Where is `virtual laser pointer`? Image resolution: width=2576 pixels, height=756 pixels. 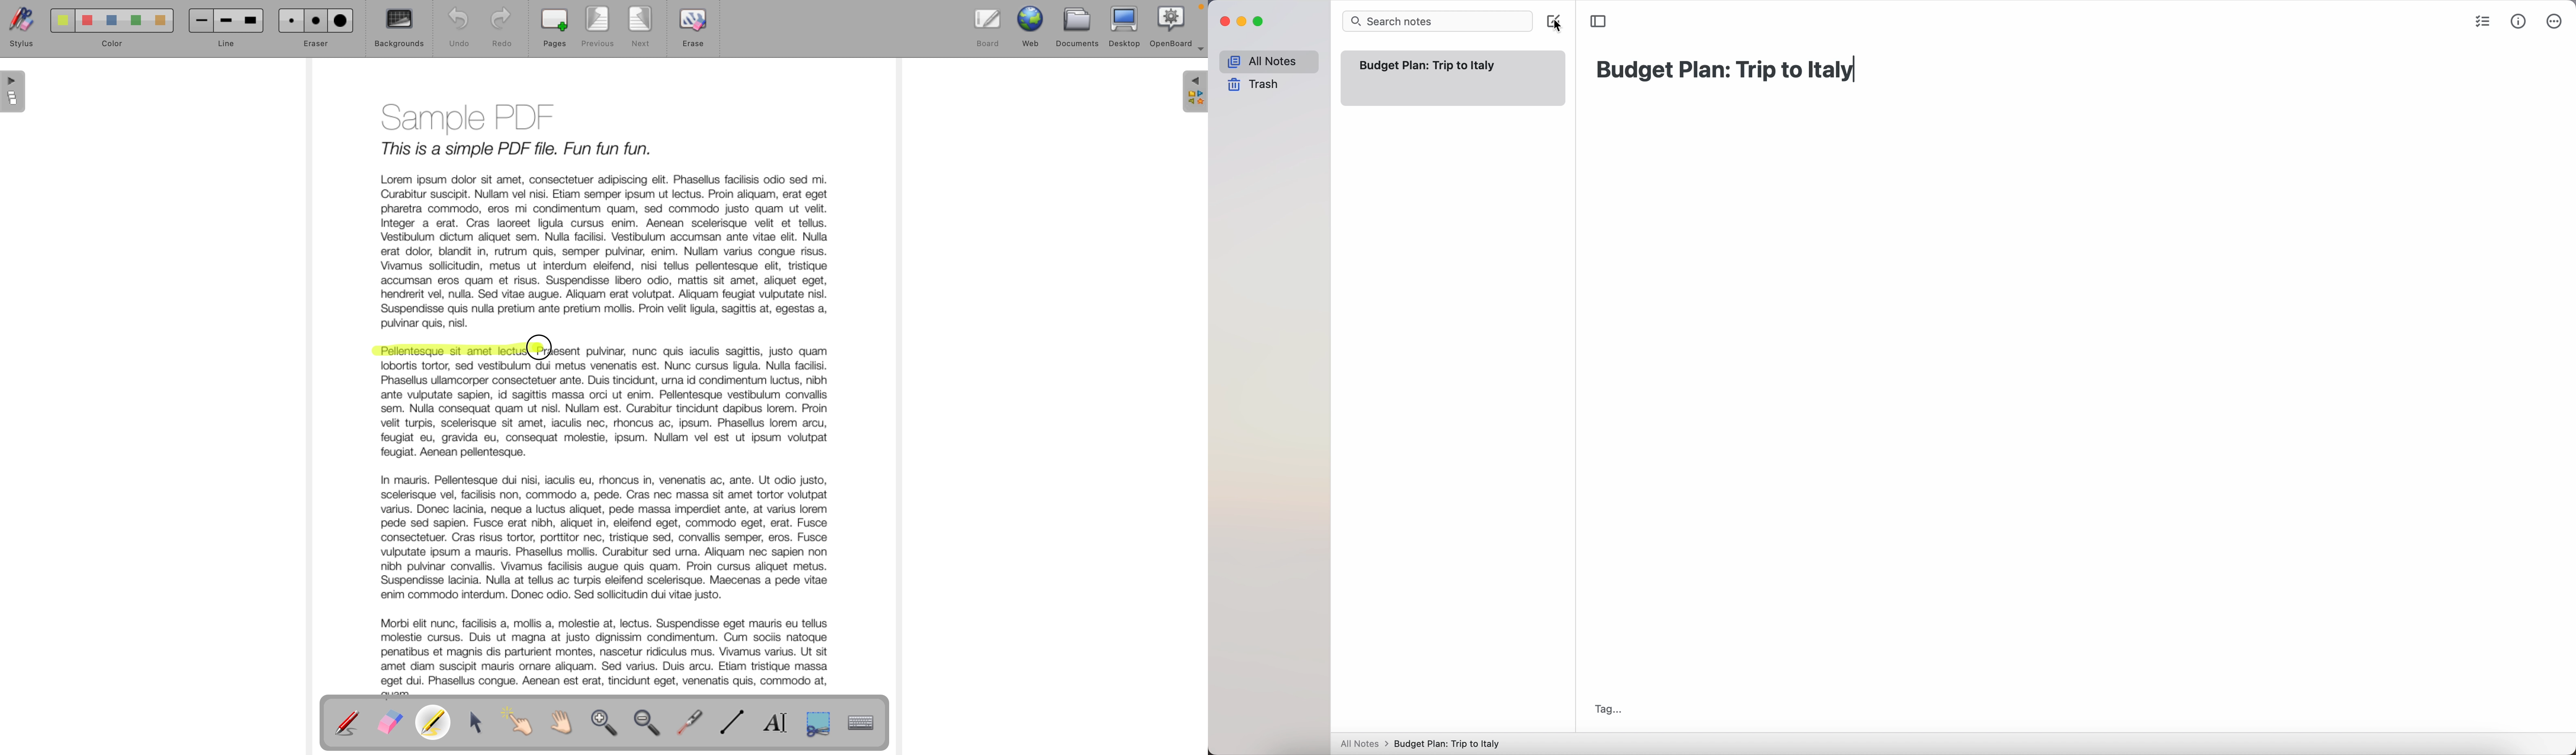 virtual laser pointer is located at coordinates (692, 721).